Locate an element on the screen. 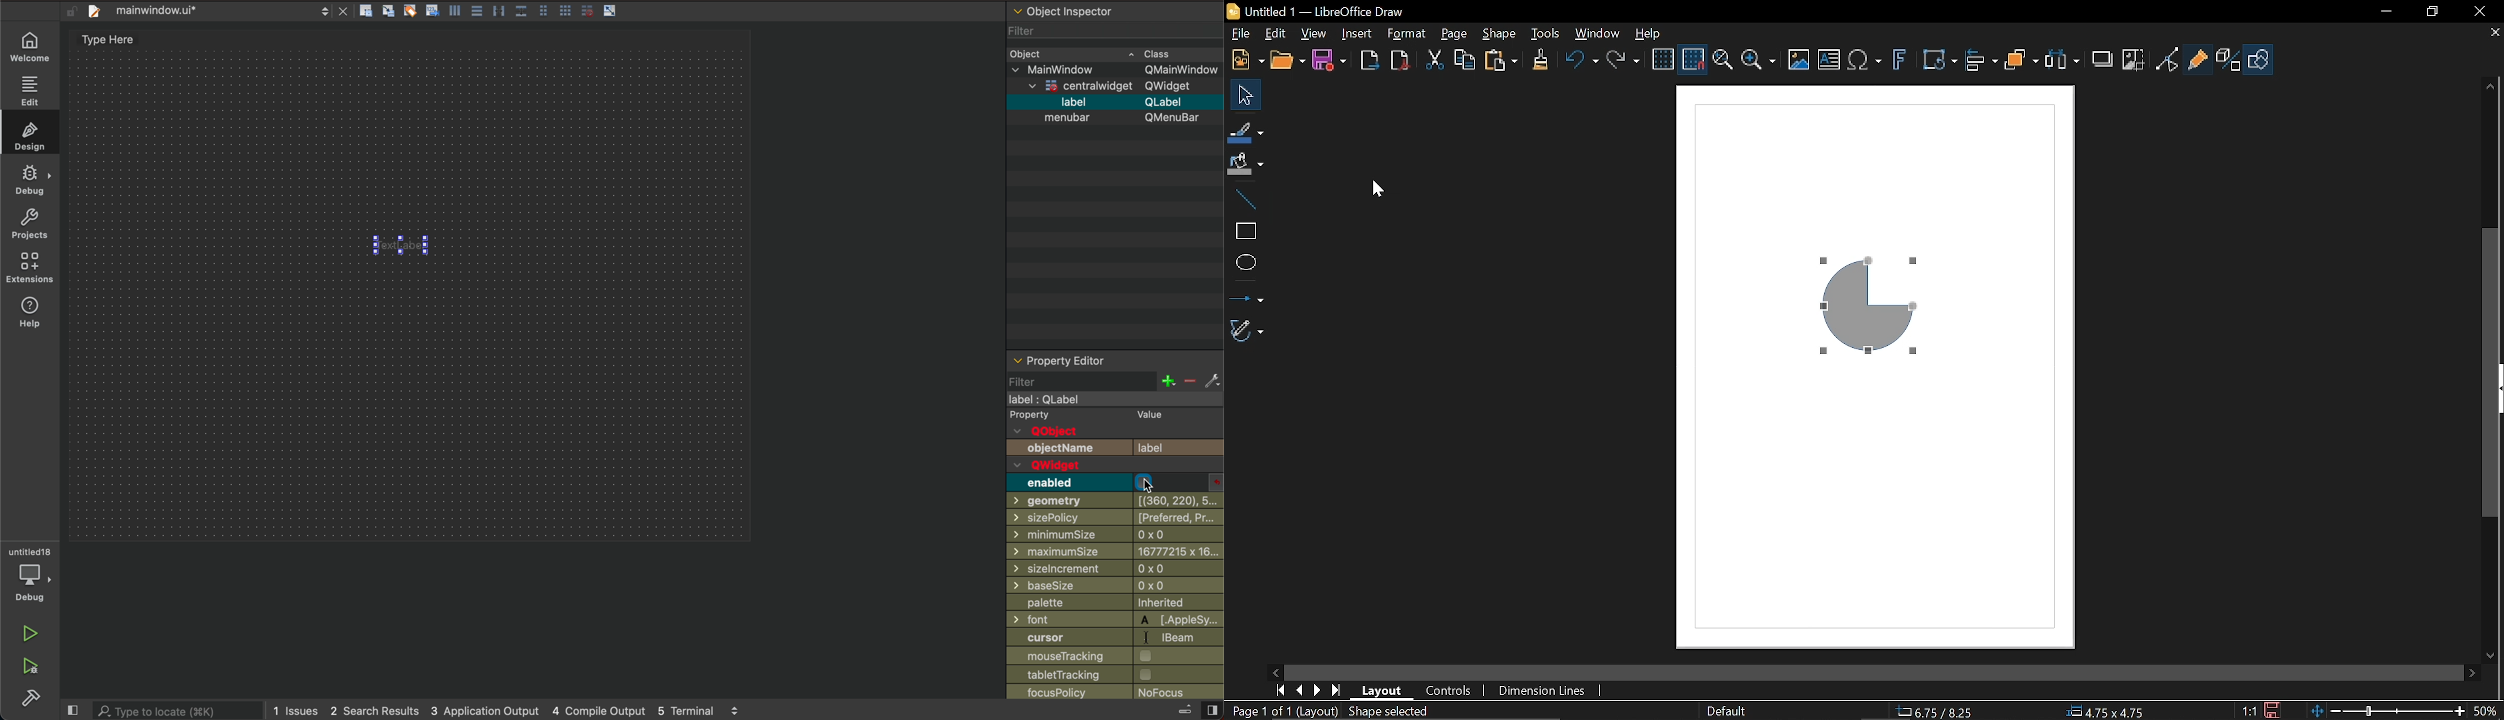 The height and width of the screenshot is (728, 2520). Move down is located at coordinates (2488, 656).